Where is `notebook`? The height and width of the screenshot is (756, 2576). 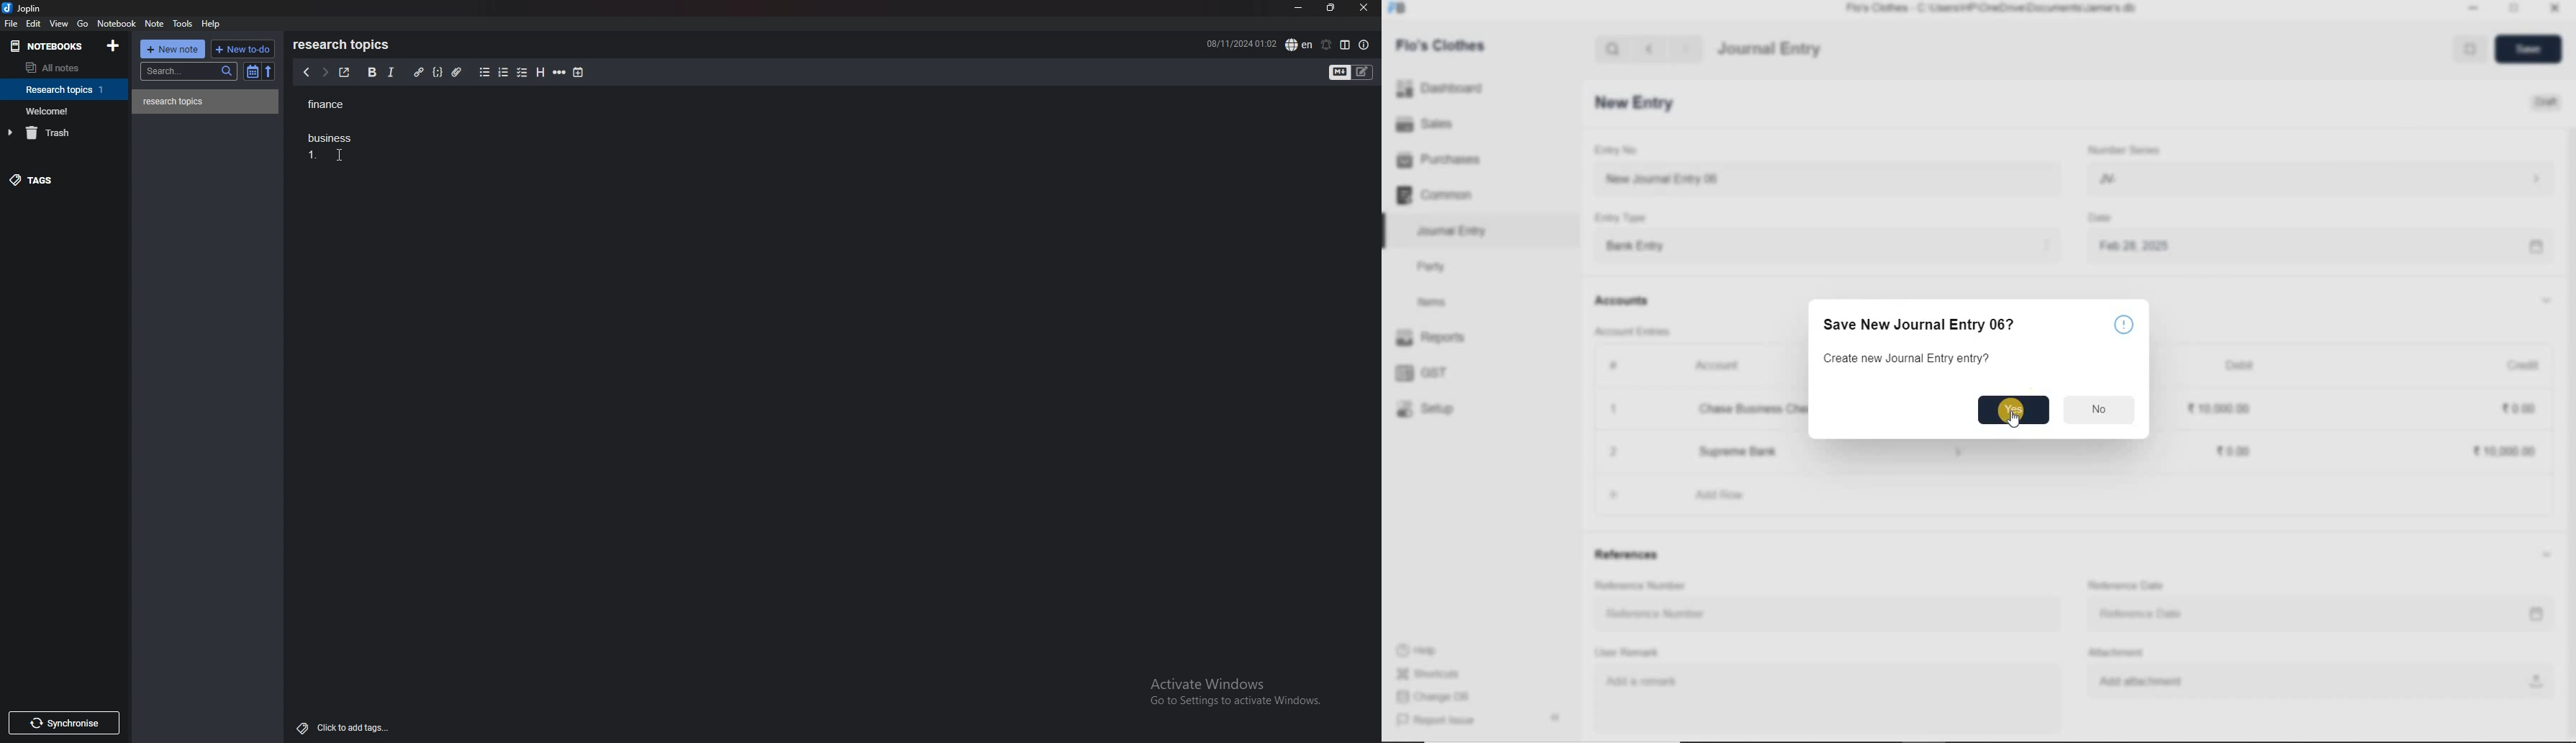 notebook is located at coordinates (66, 89).